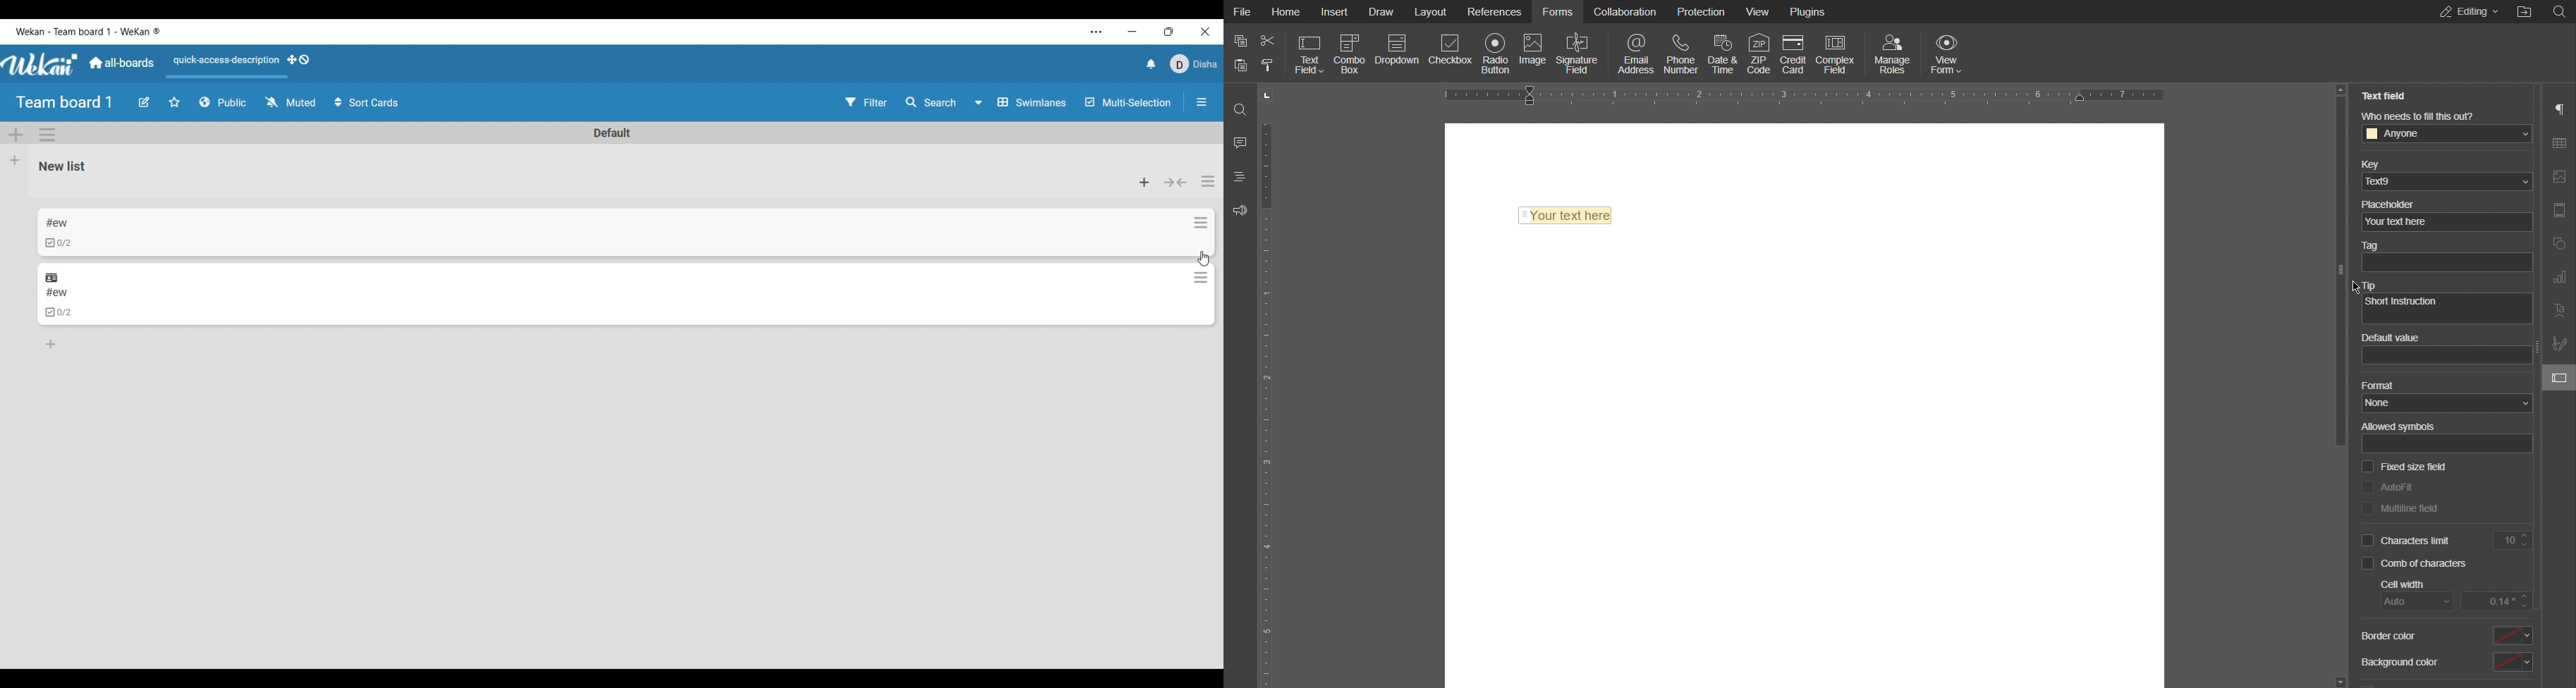 The height and width of the screenshot is (700, 2576). Describe the element at coordinates (1810, 11) in the screenshot. I see `Plugins` at that location.